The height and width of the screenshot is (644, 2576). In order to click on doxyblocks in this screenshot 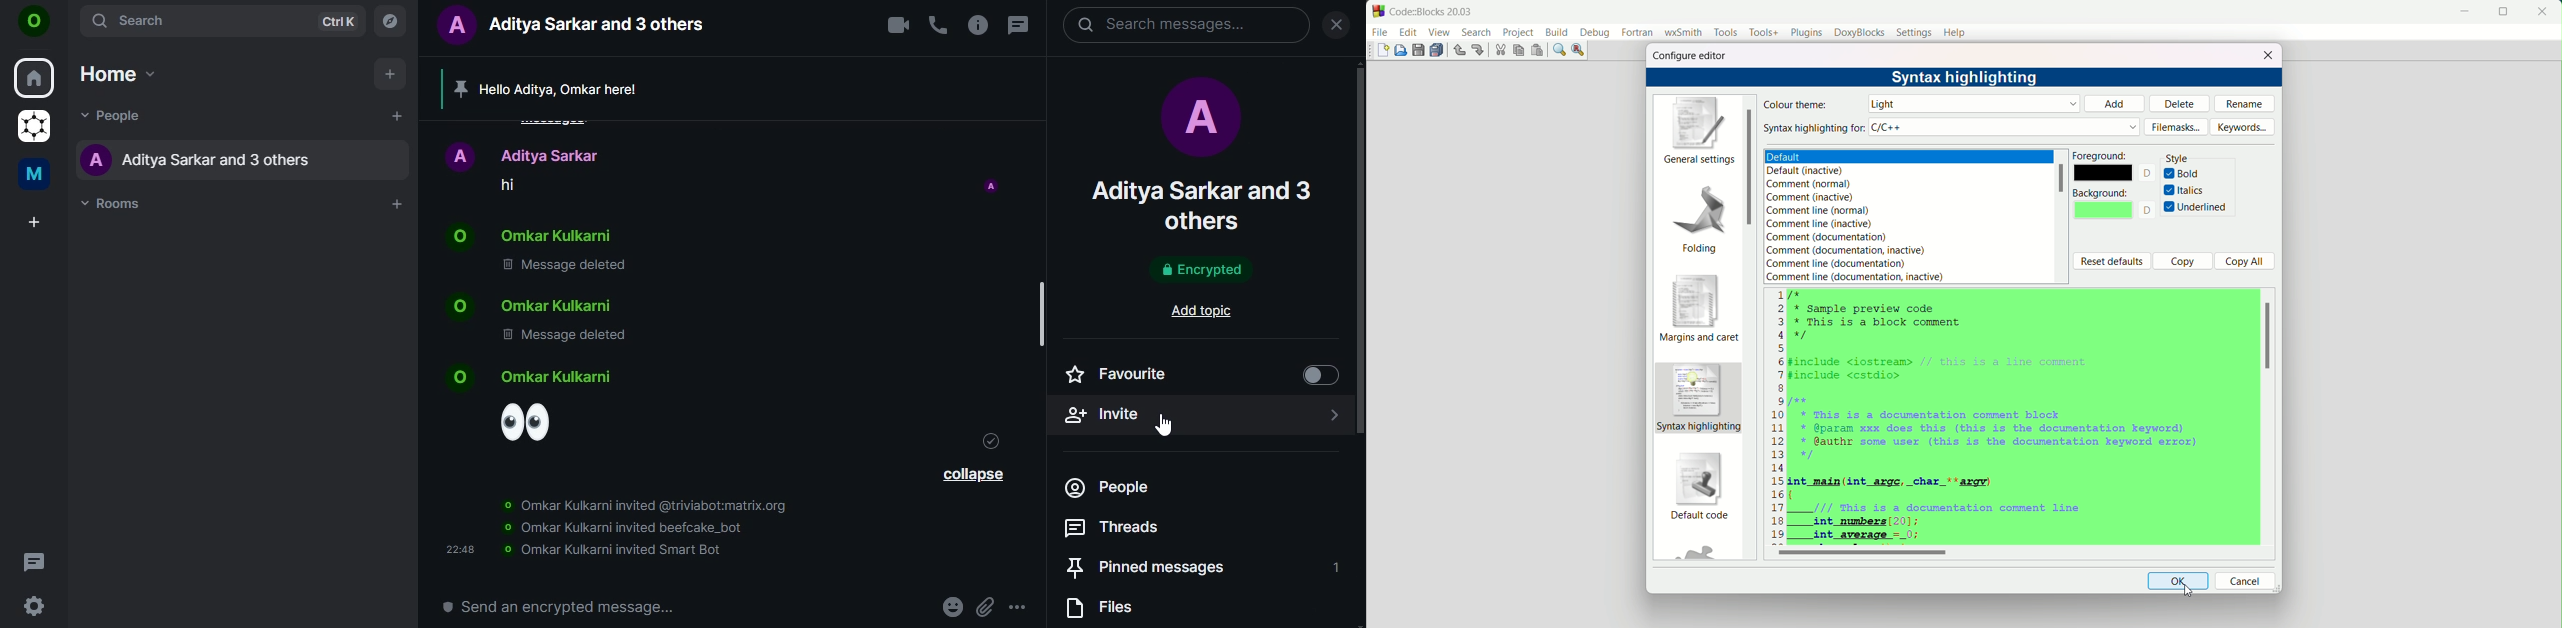, I will do `click(1860, 33)`.